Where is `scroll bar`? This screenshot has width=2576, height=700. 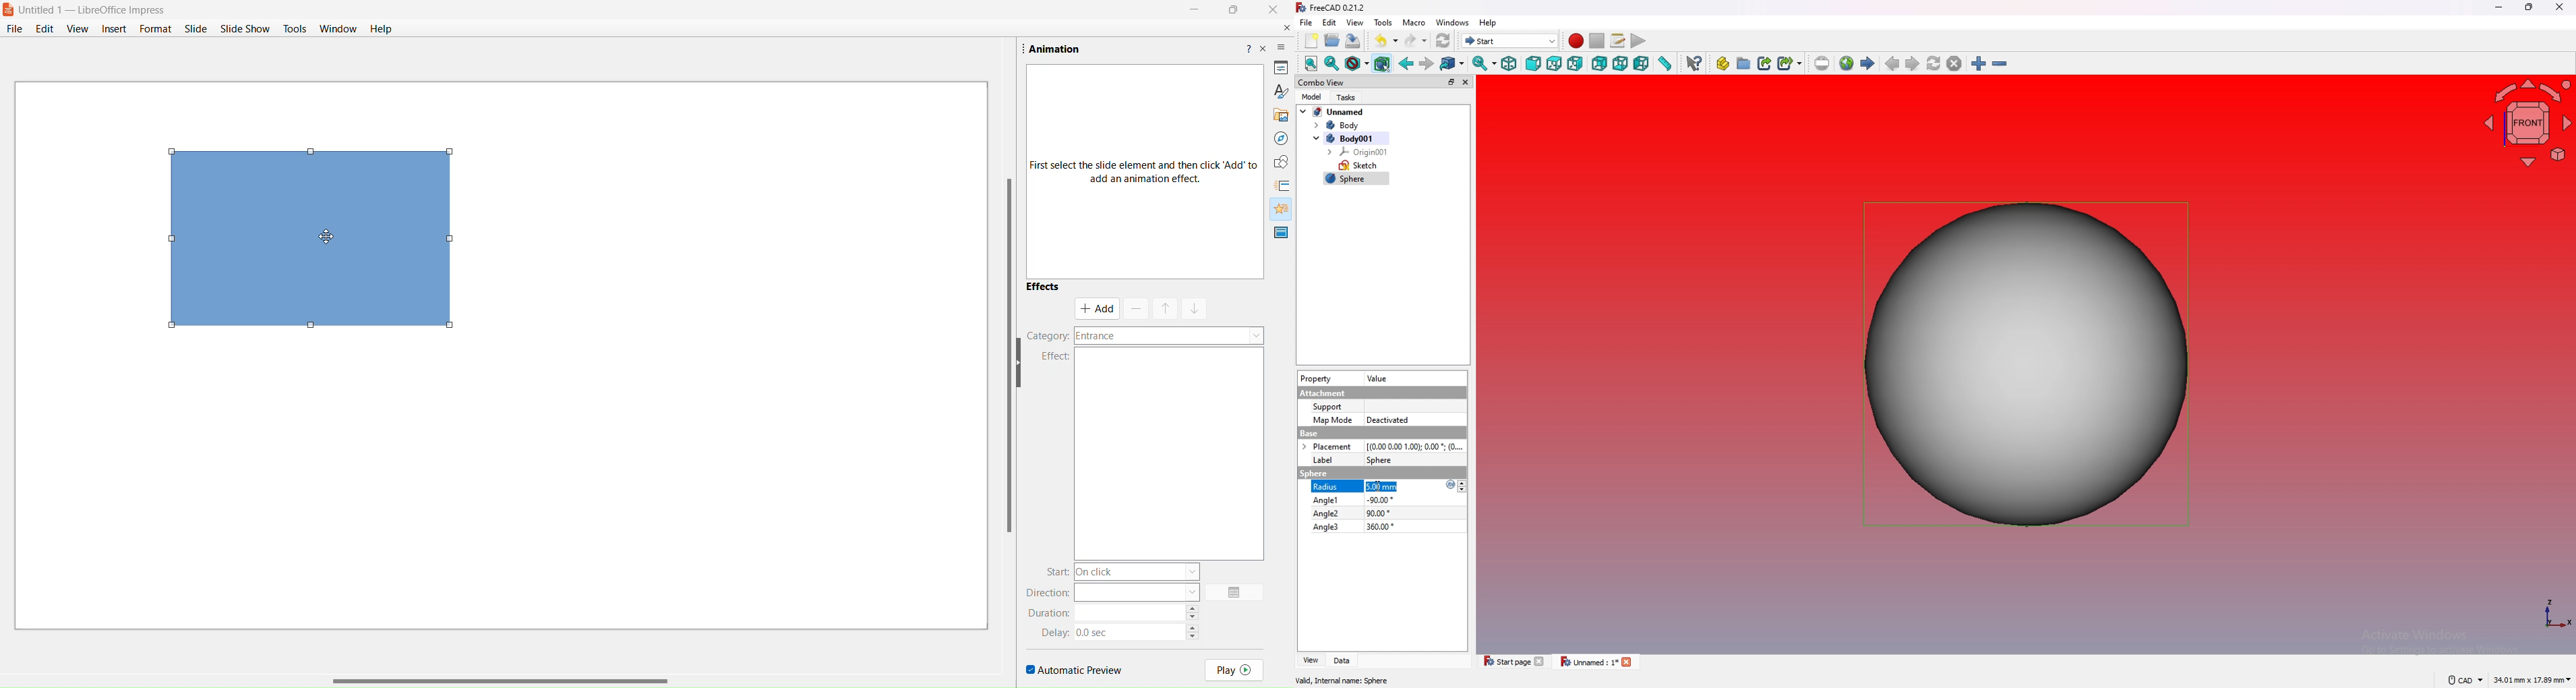 scroll bar is located at coordinates (999, 359).